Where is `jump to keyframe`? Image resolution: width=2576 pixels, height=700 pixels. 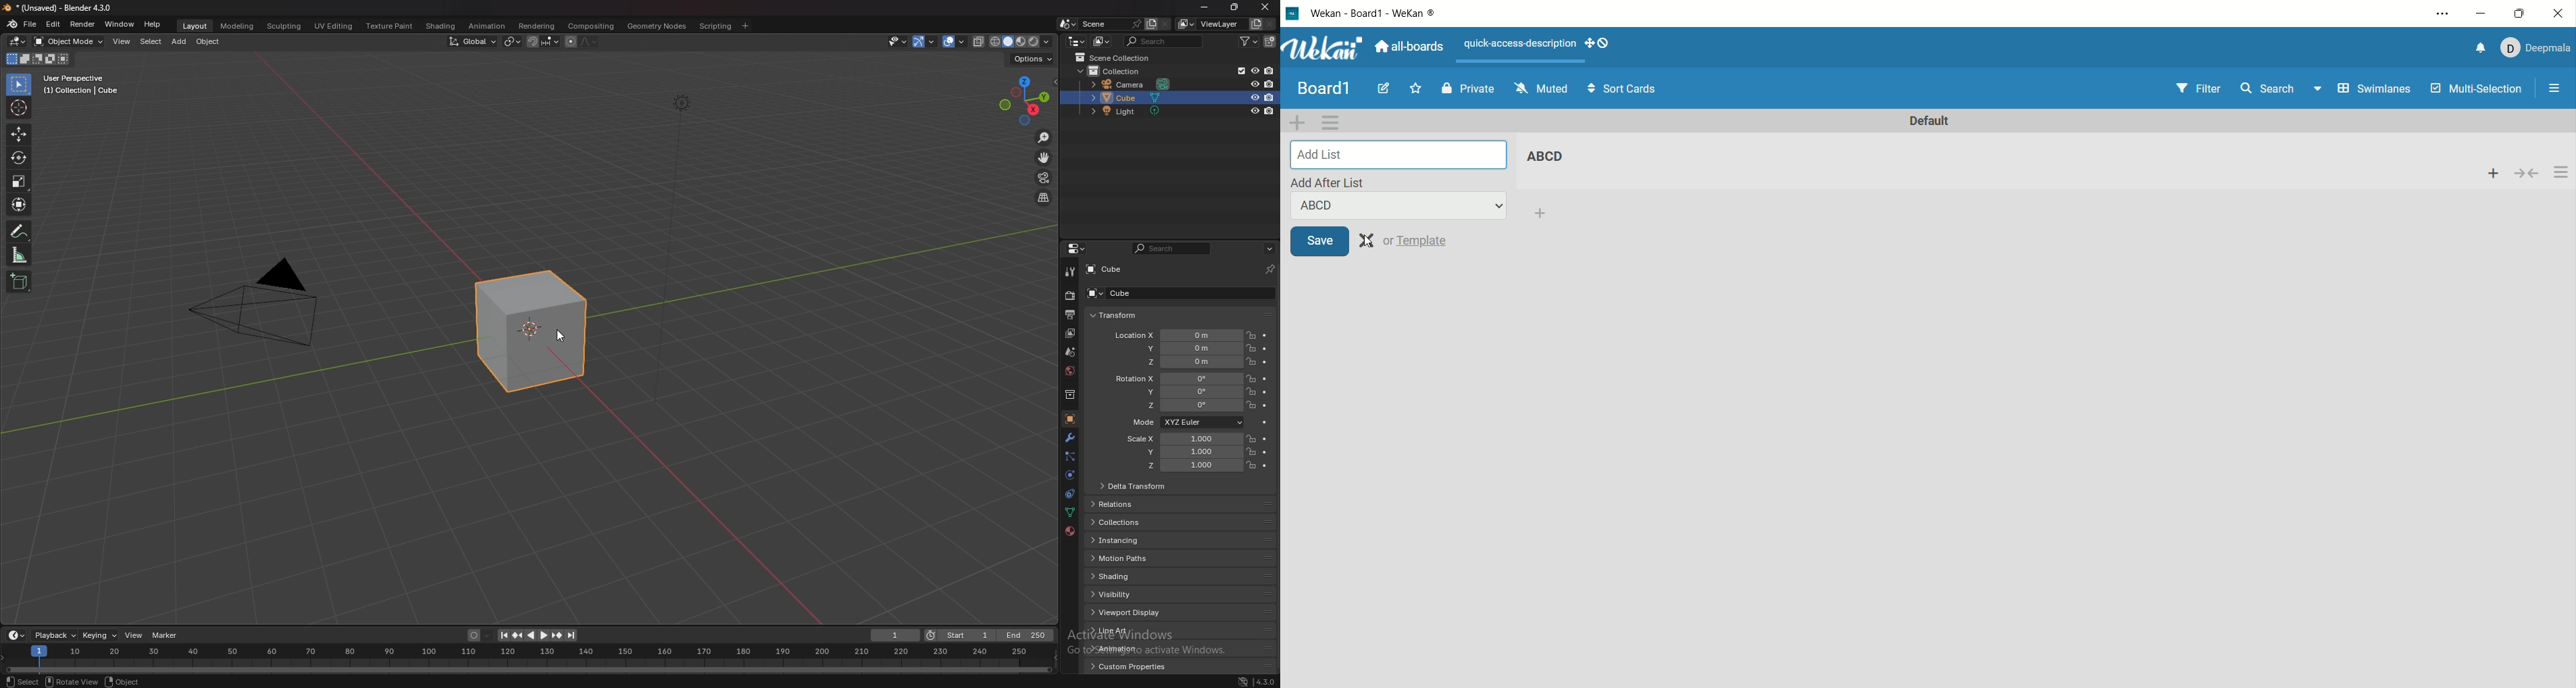
jump to keyframe is located at coordinates (517, 637).